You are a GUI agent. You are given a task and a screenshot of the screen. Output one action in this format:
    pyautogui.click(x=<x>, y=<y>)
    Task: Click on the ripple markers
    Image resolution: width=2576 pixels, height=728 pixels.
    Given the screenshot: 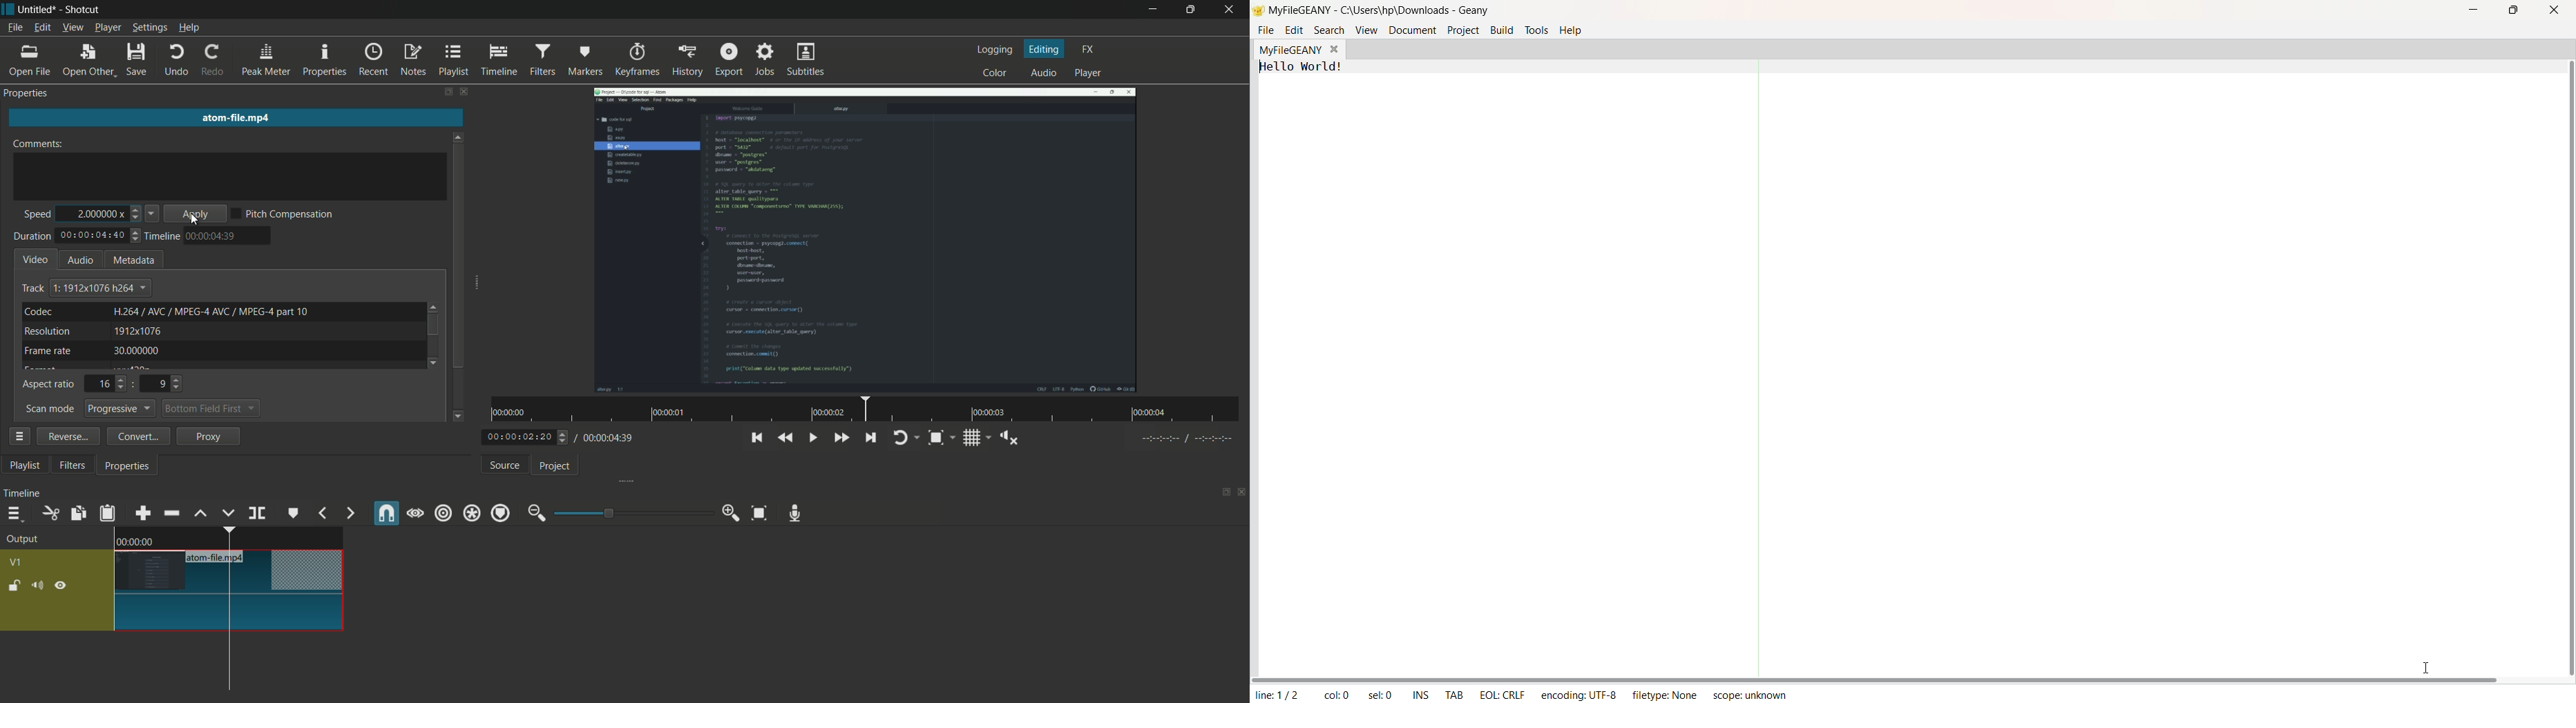 What is the action you would take?
    pyautogui.click(x=502, y=513)
    